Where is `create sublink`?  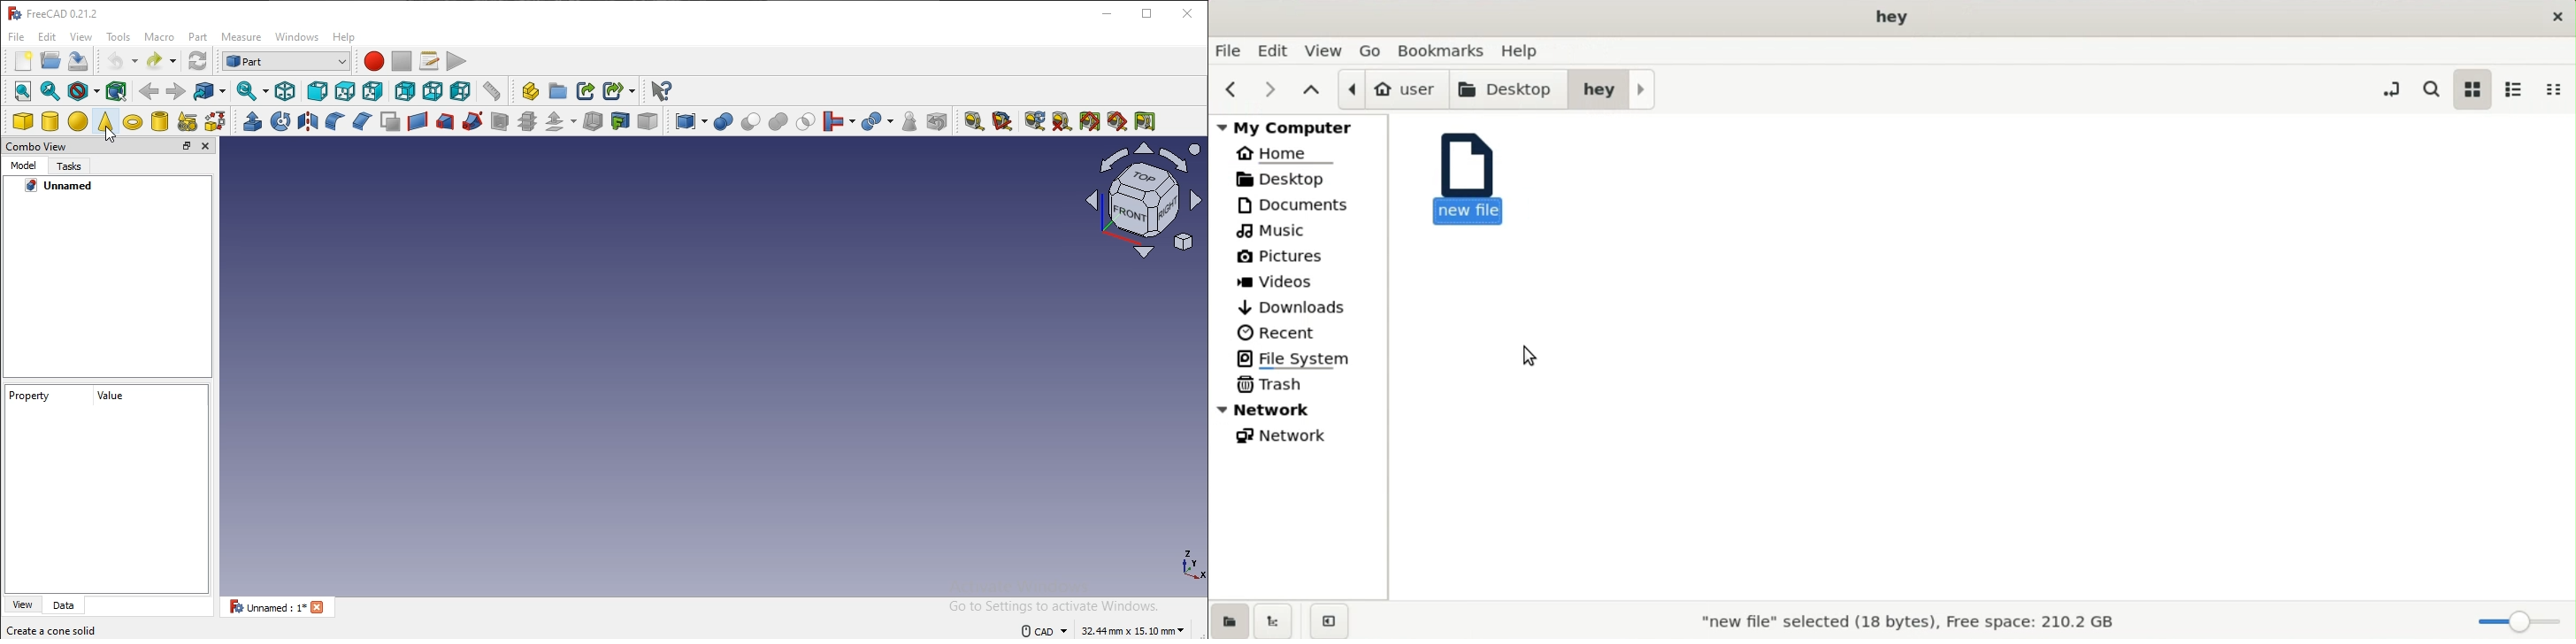
create sublink is located at coordinates (613, 89).